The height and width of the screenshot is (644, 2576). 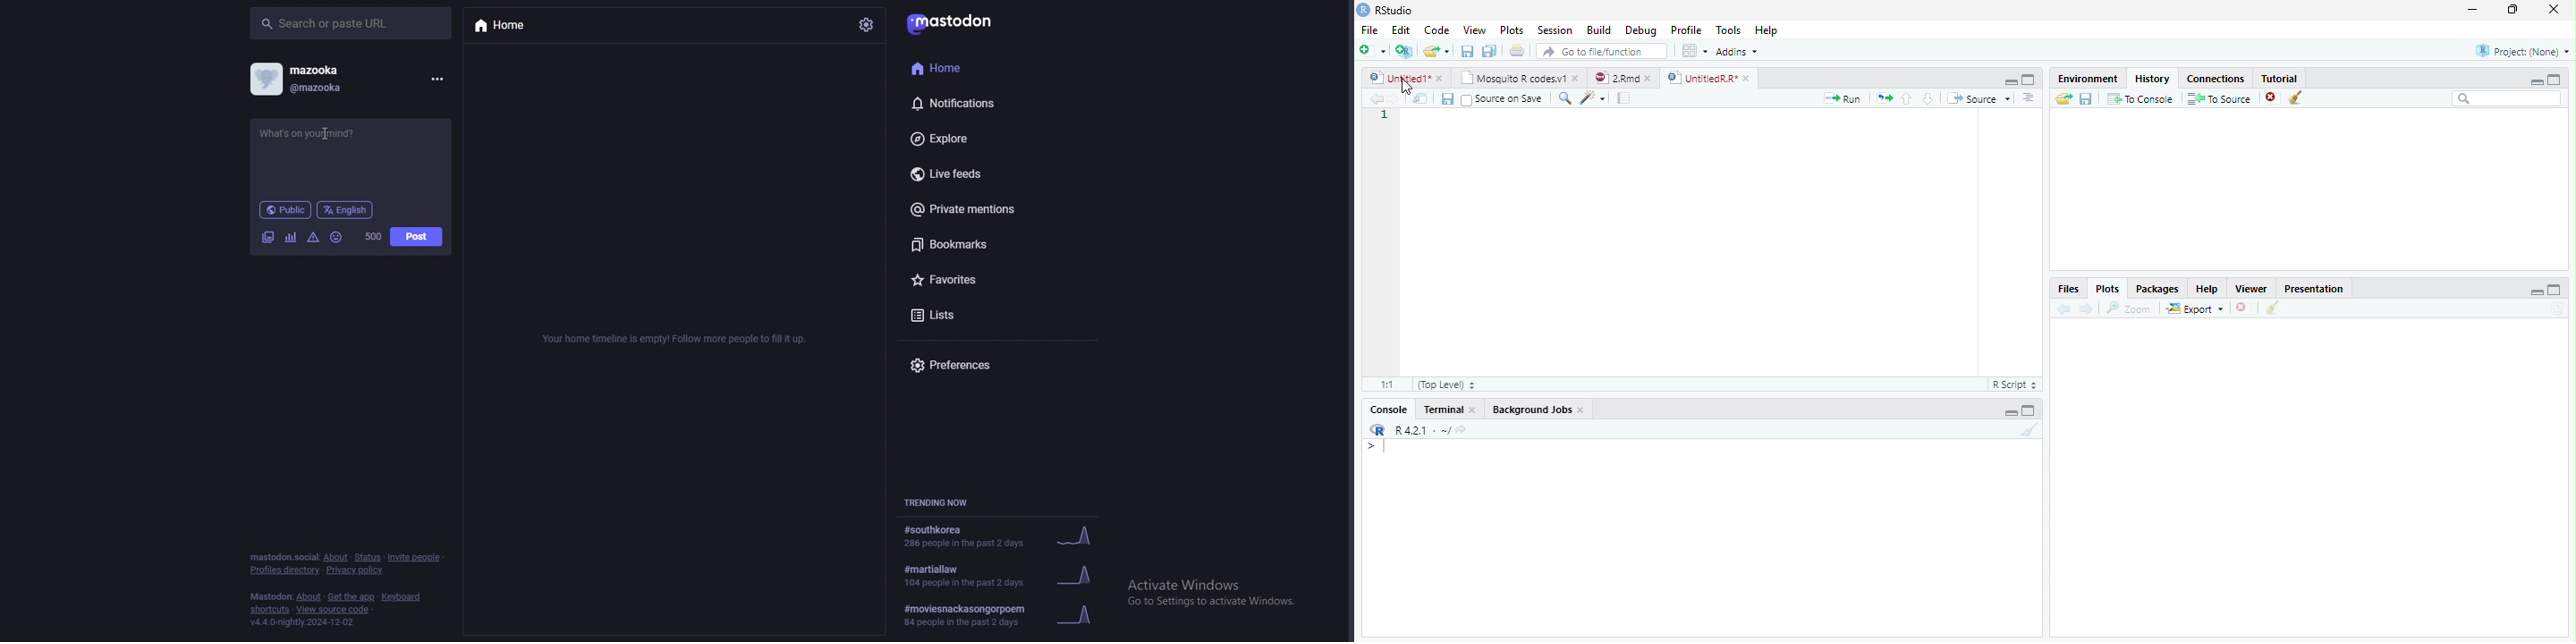 What do you see at coordinates (2029, 80) in the screenshot?
I see `Maximize` at bounding box center [2029, 80].